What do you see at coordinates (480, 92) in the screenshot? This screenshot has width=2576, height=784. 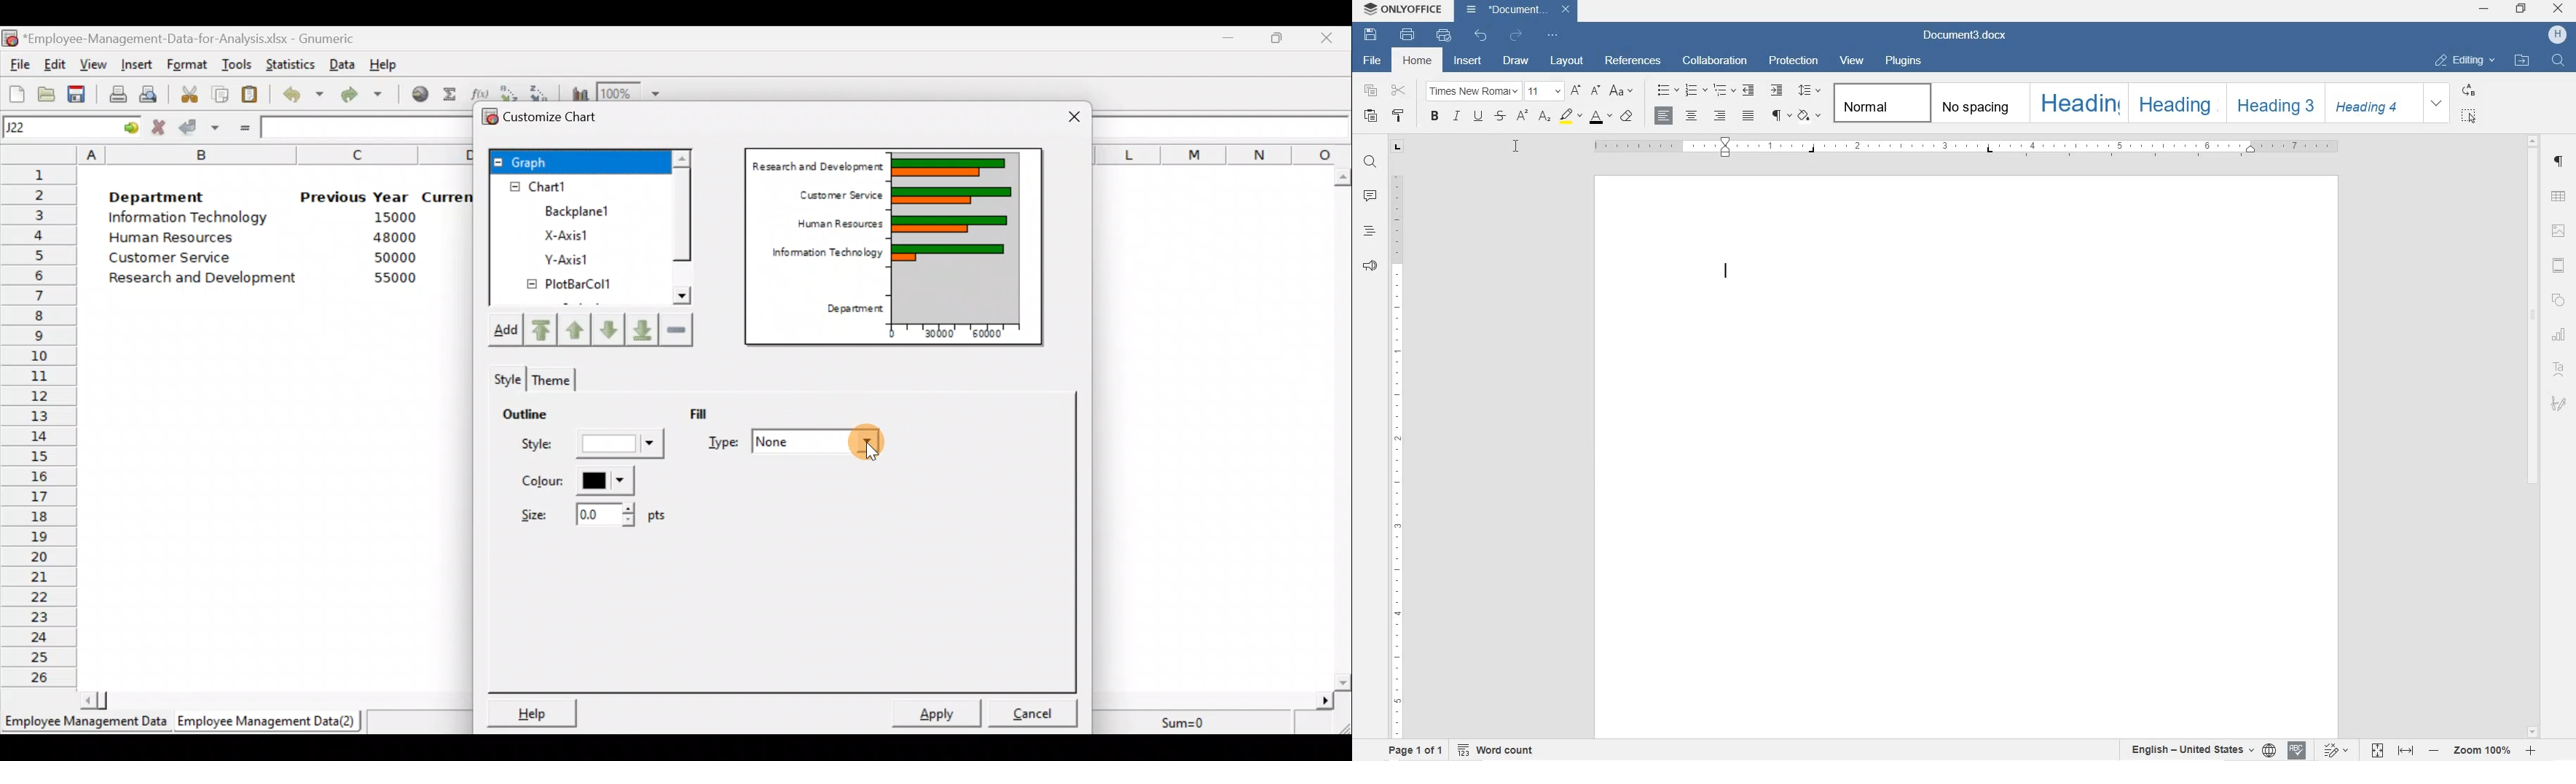 I see `Edit a function in the current cell` at bounding box center [480, 92].